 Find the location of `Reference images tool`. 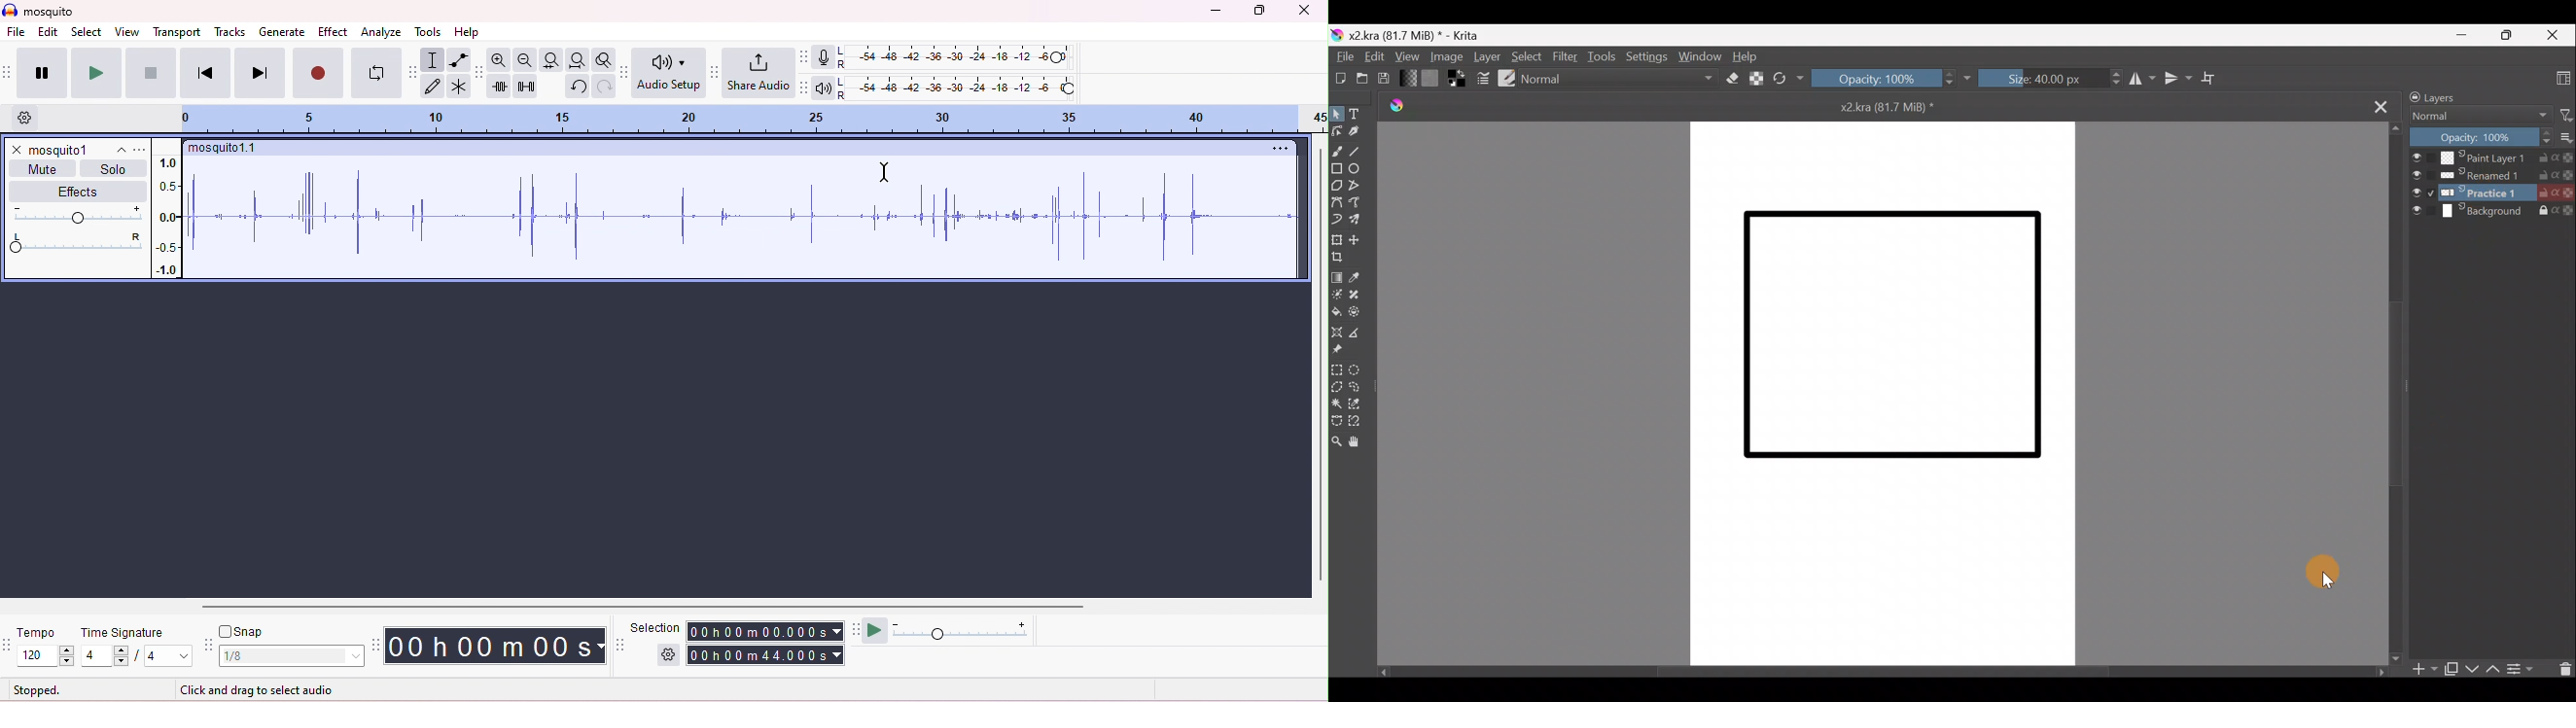

Reference images tool is located at coordinates (1345, 352).